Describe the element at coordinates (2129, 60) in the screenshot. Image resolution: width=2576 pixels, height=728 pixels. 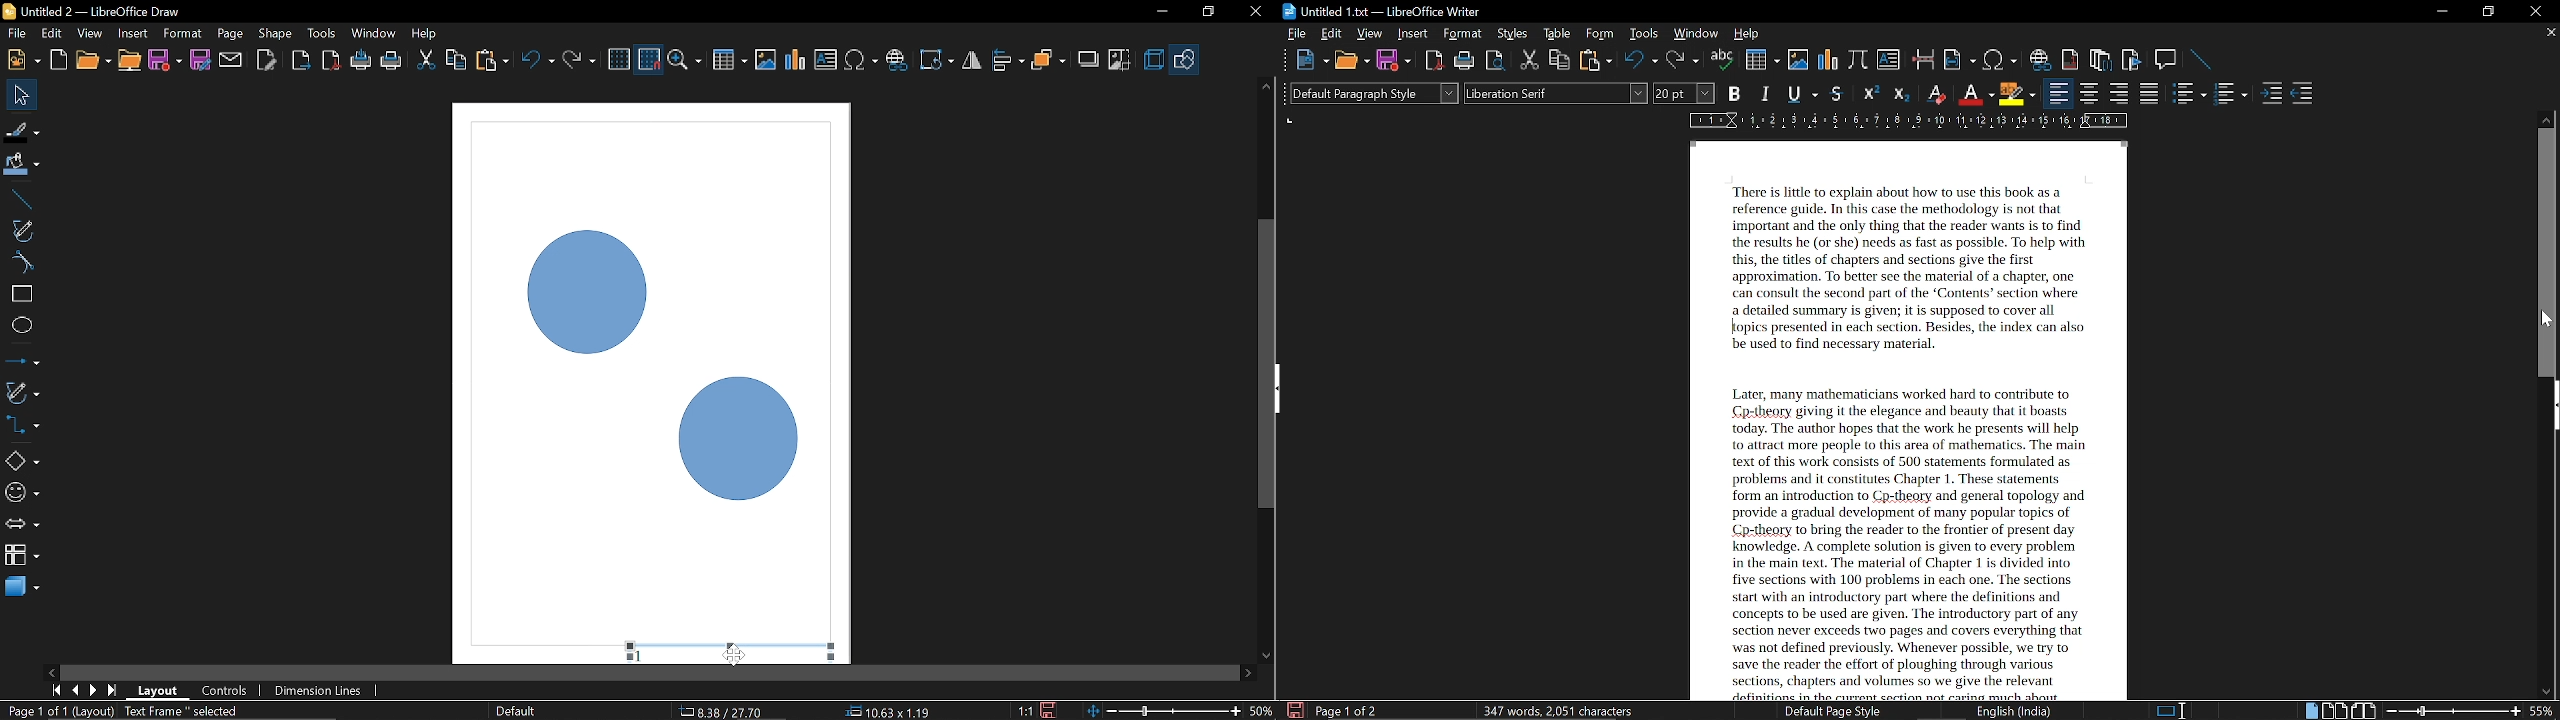
I see `insert bibliography` at that location.